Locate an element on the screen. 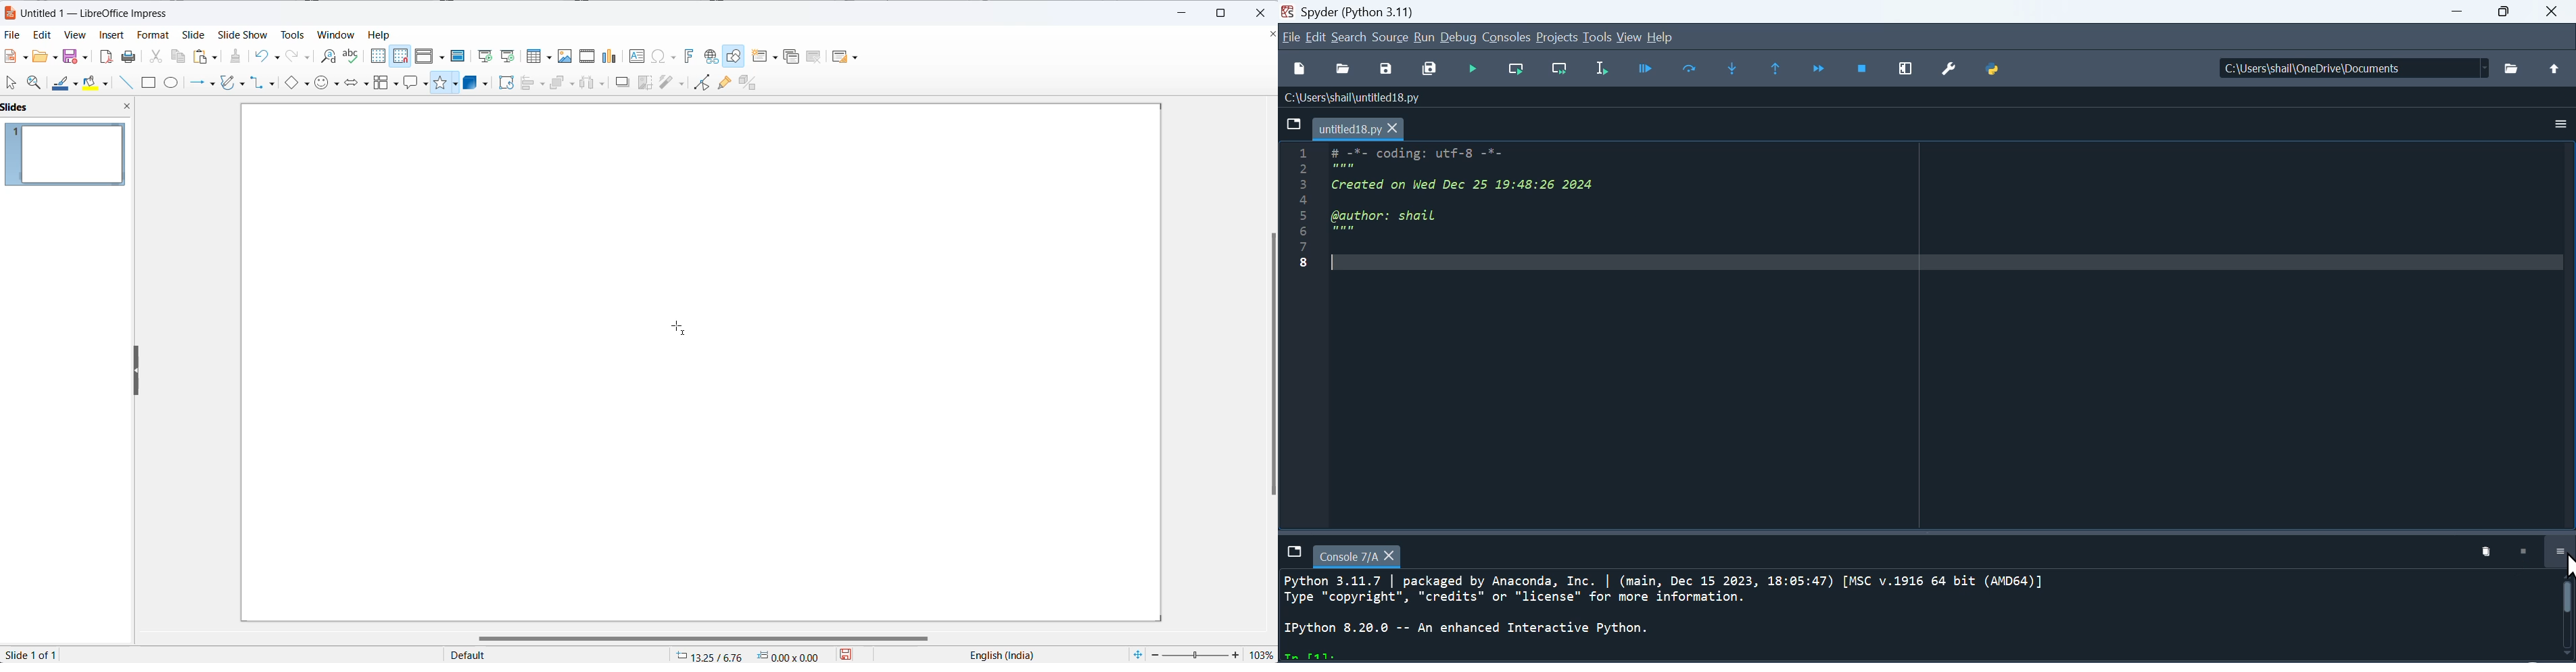 Image resolution: width=2576 pixels, height=672 pixels. basic shapes is located at coordinates (299, 84).